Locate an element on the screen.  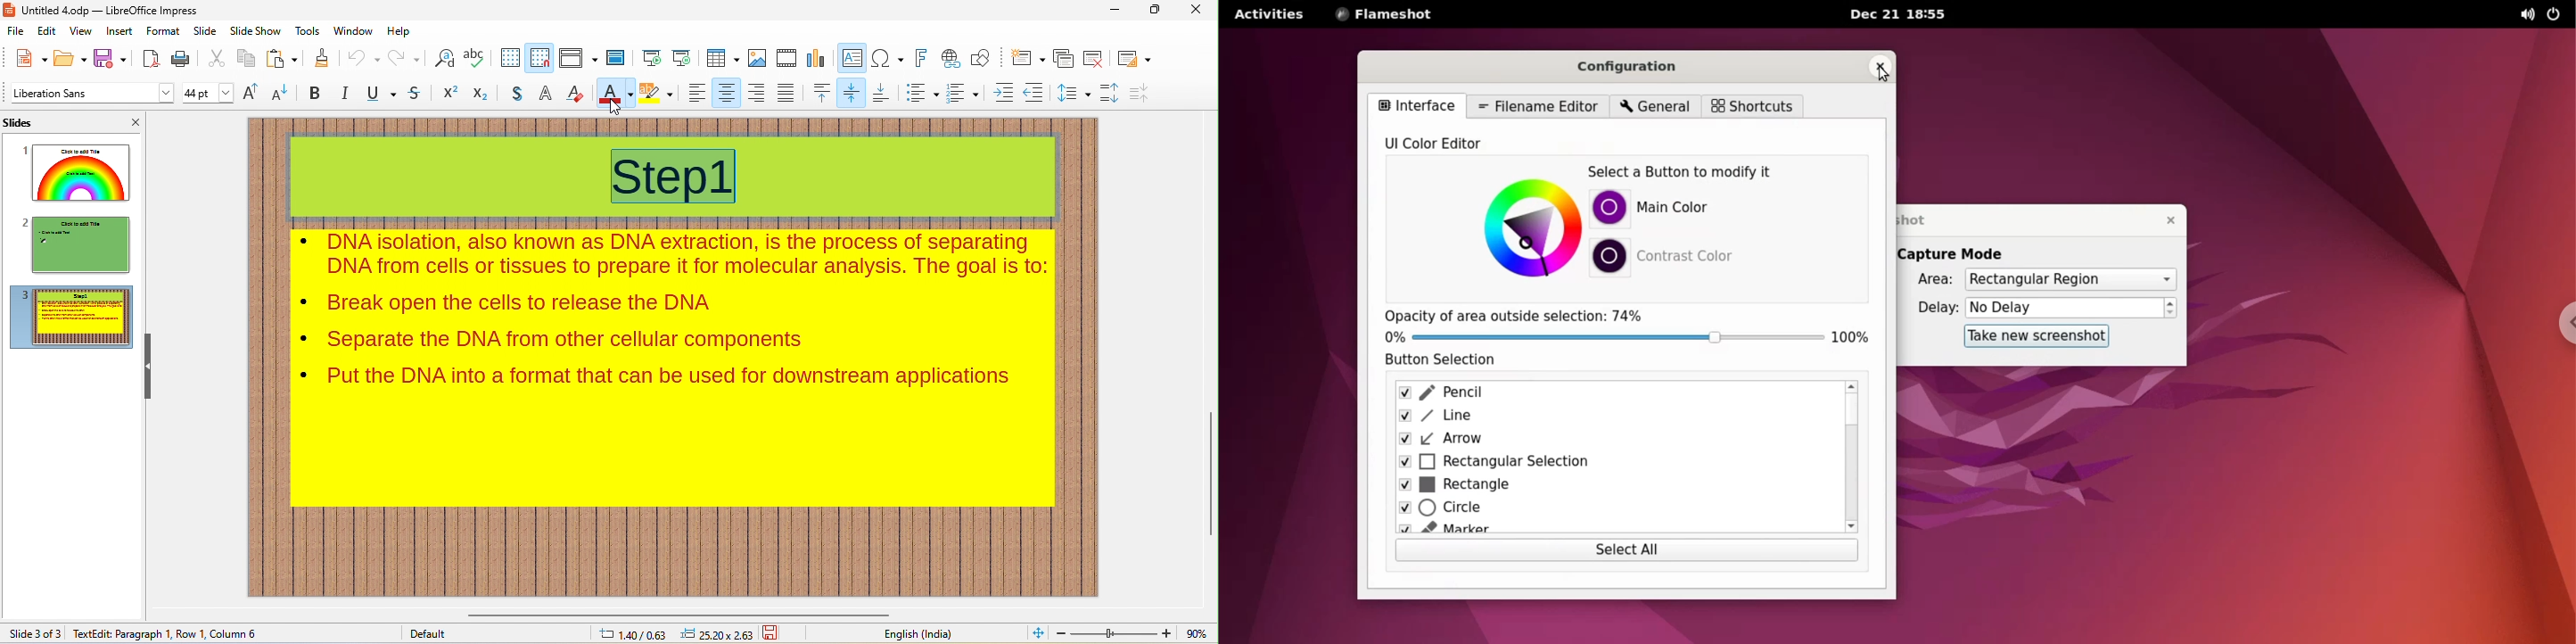
insert special characters is located at coordinates (886, 58).